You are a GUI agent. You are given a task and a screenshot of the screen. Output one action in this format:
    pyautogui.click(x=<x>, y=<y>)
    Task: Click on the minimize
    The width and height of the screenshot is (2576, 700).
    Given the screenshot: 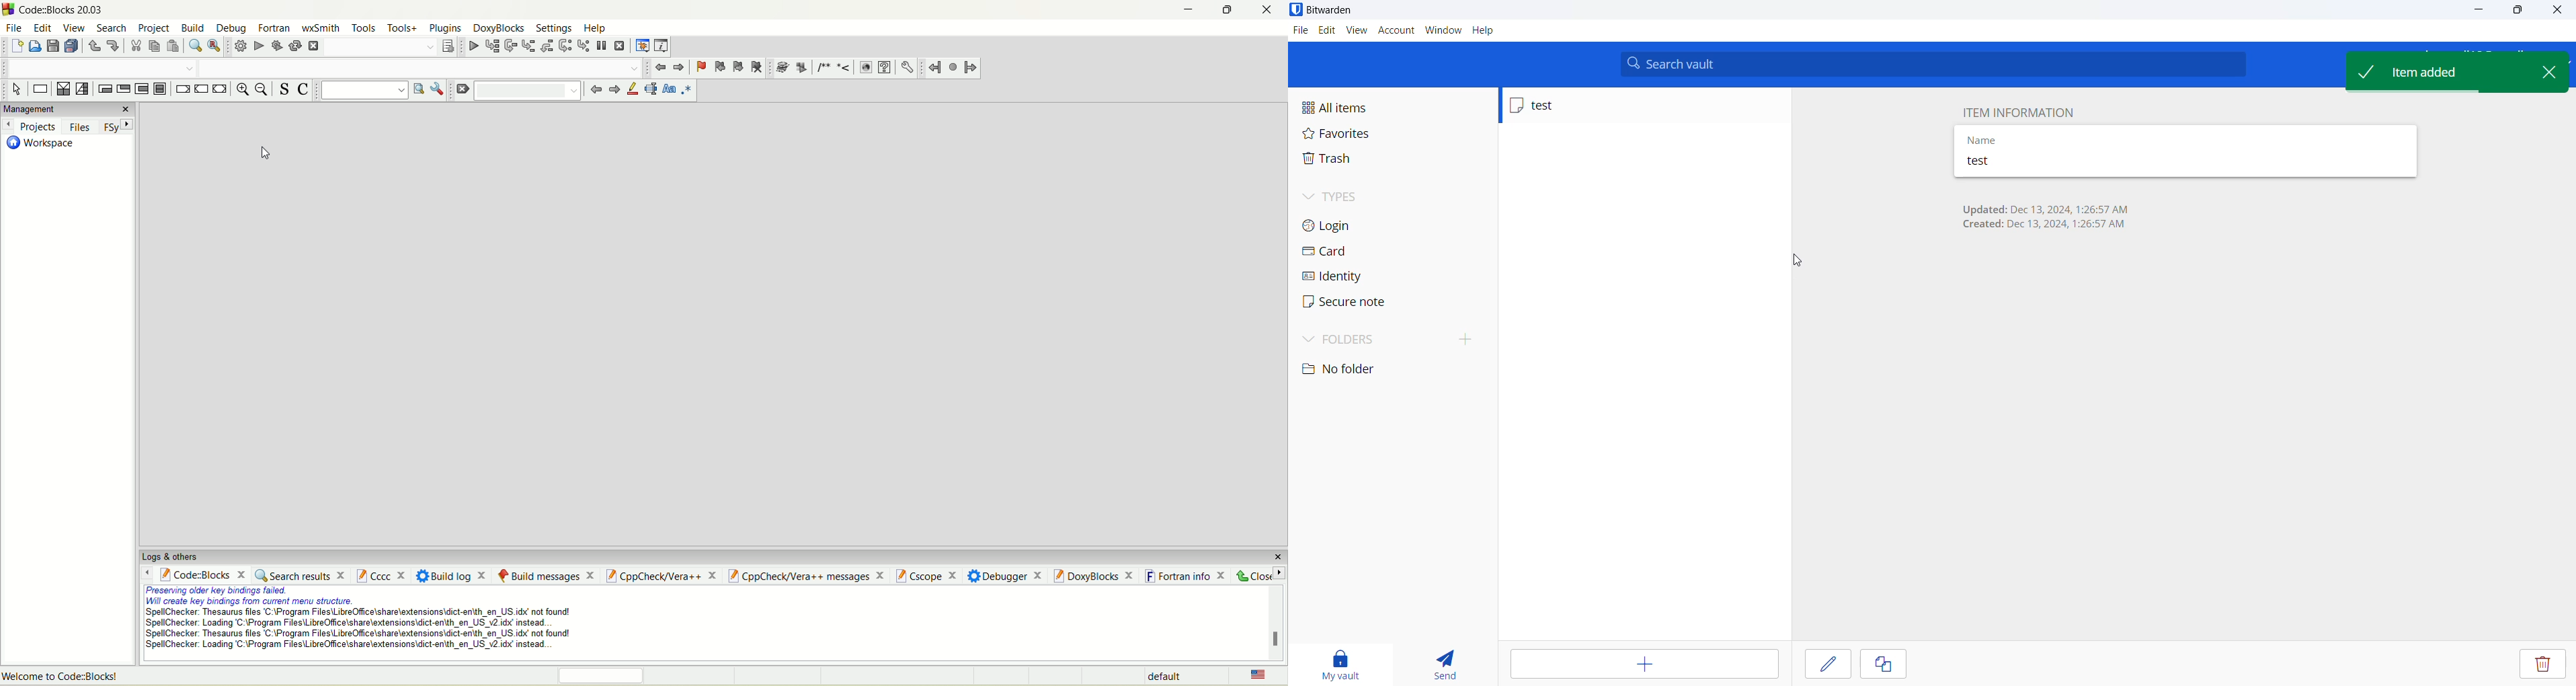 What is the action you would take?
    pyautogui.click(x=1179, y=11)
    